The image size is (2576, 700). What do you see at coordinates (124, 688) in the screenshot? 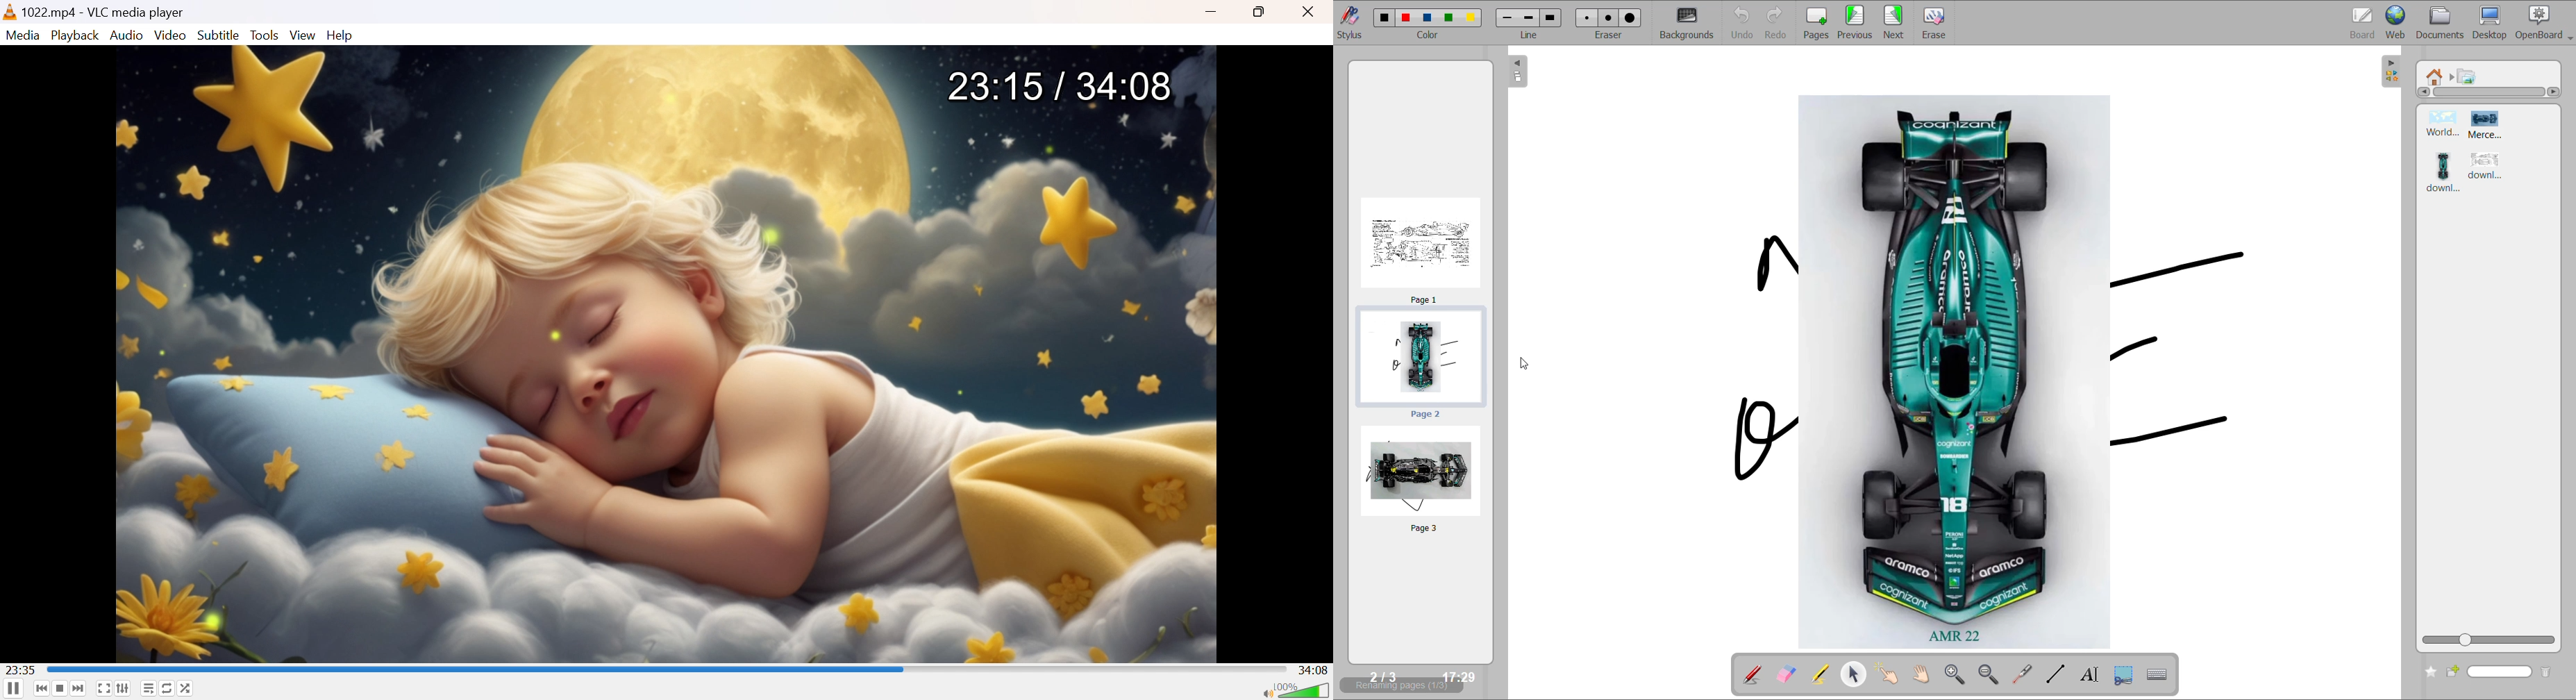
I see `Show extended settings` at bounding box center [124, 688].